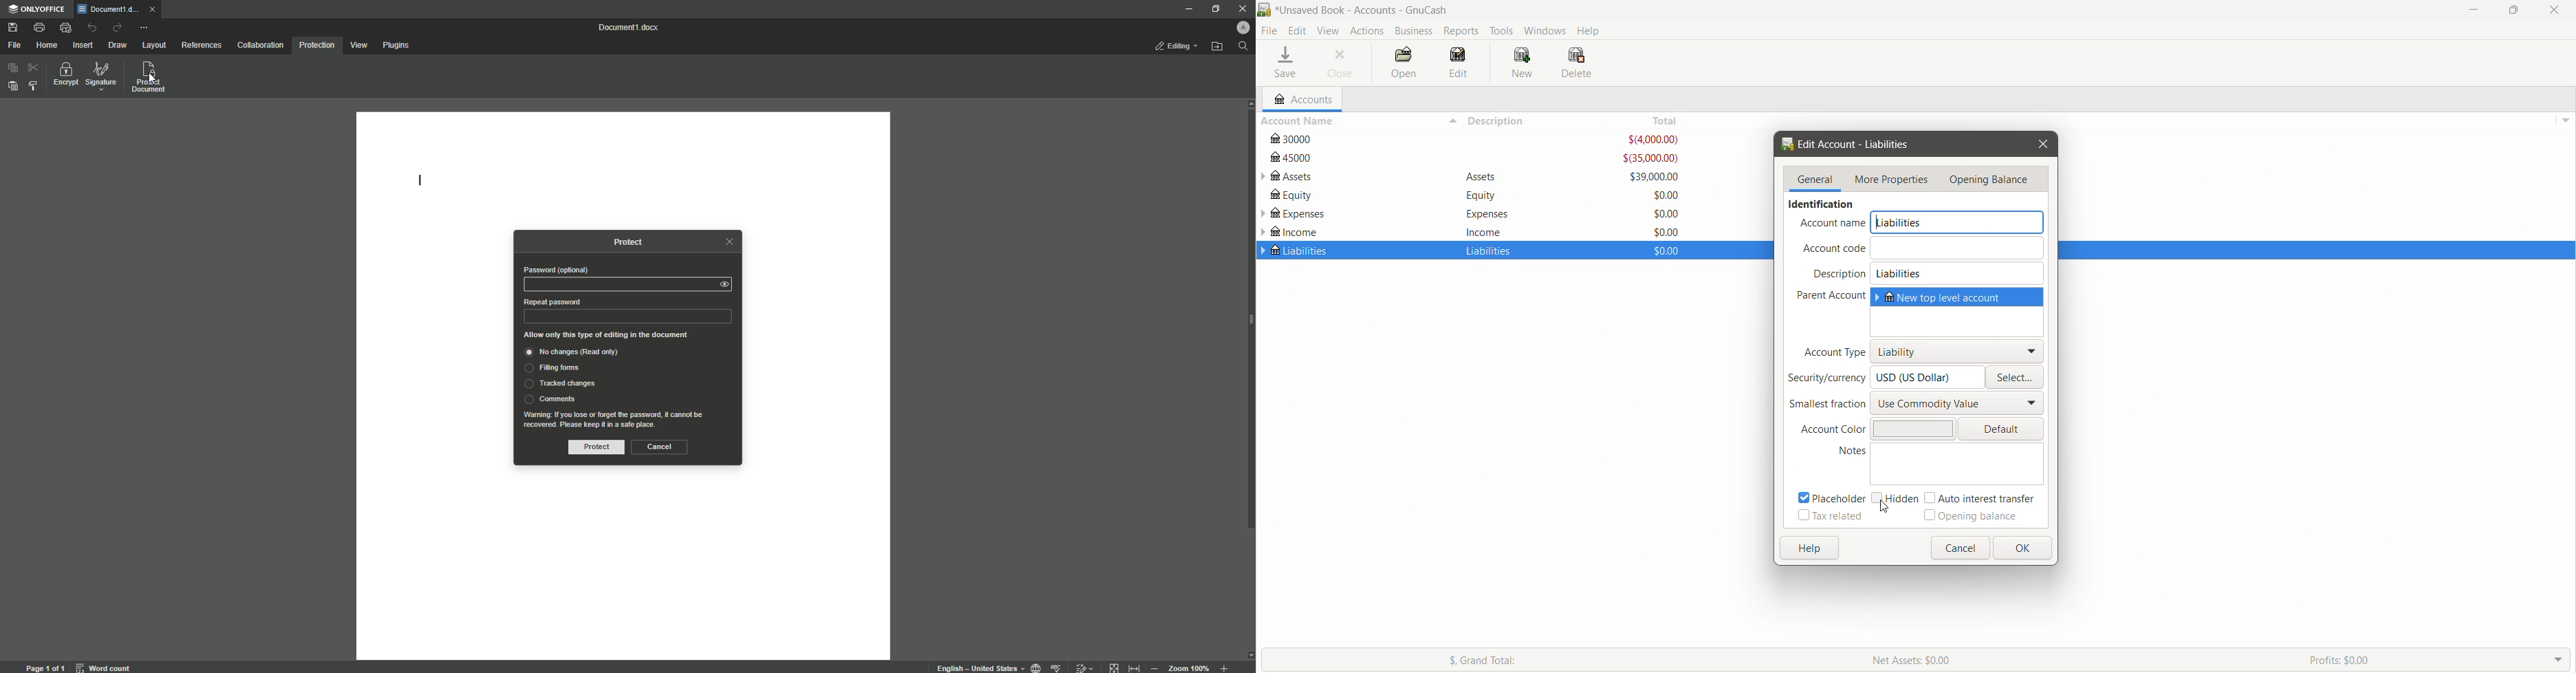 This screenshot has height=700, width=2576. What do you see at coordinates (631, 27) in the screenshot?
I see `Document 1` at bounding box center [631, 27].